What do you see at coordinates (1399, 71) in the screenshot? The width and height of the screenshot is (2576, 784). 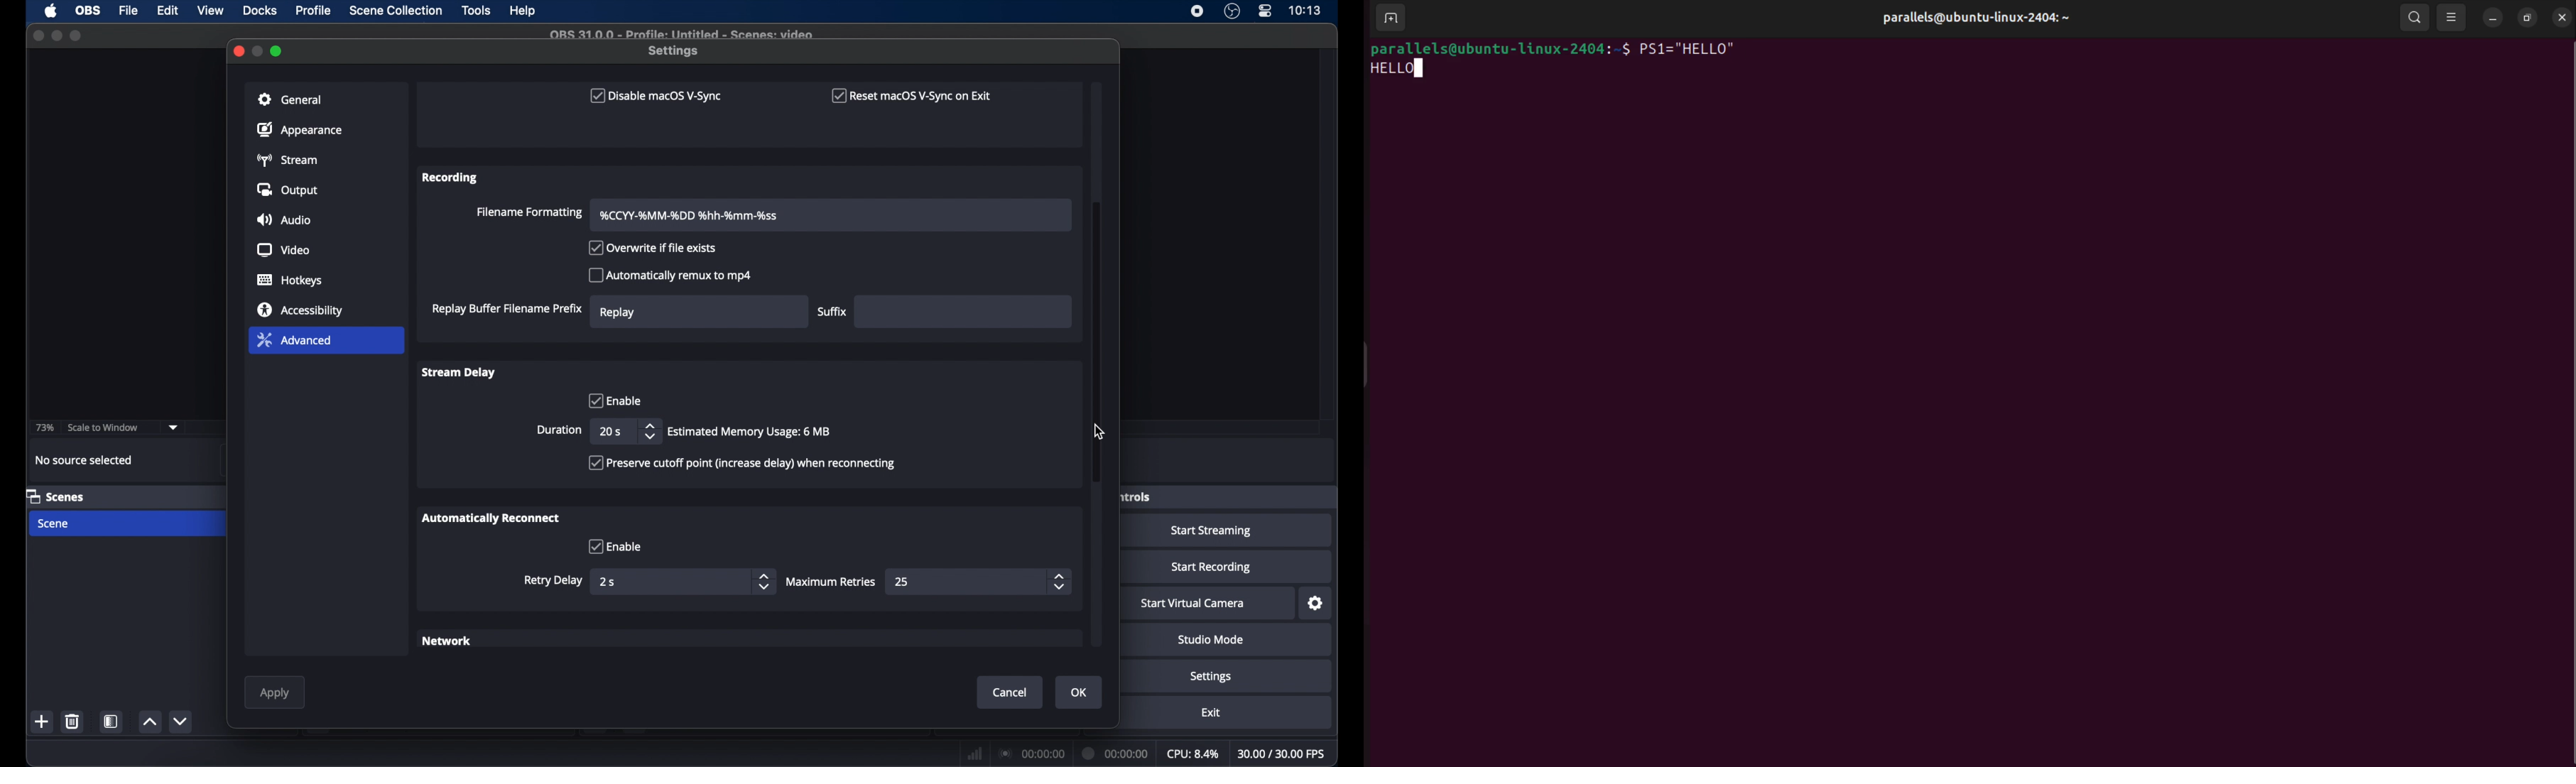 I see `bash prompt hello` at bounding box center [1399, 71].